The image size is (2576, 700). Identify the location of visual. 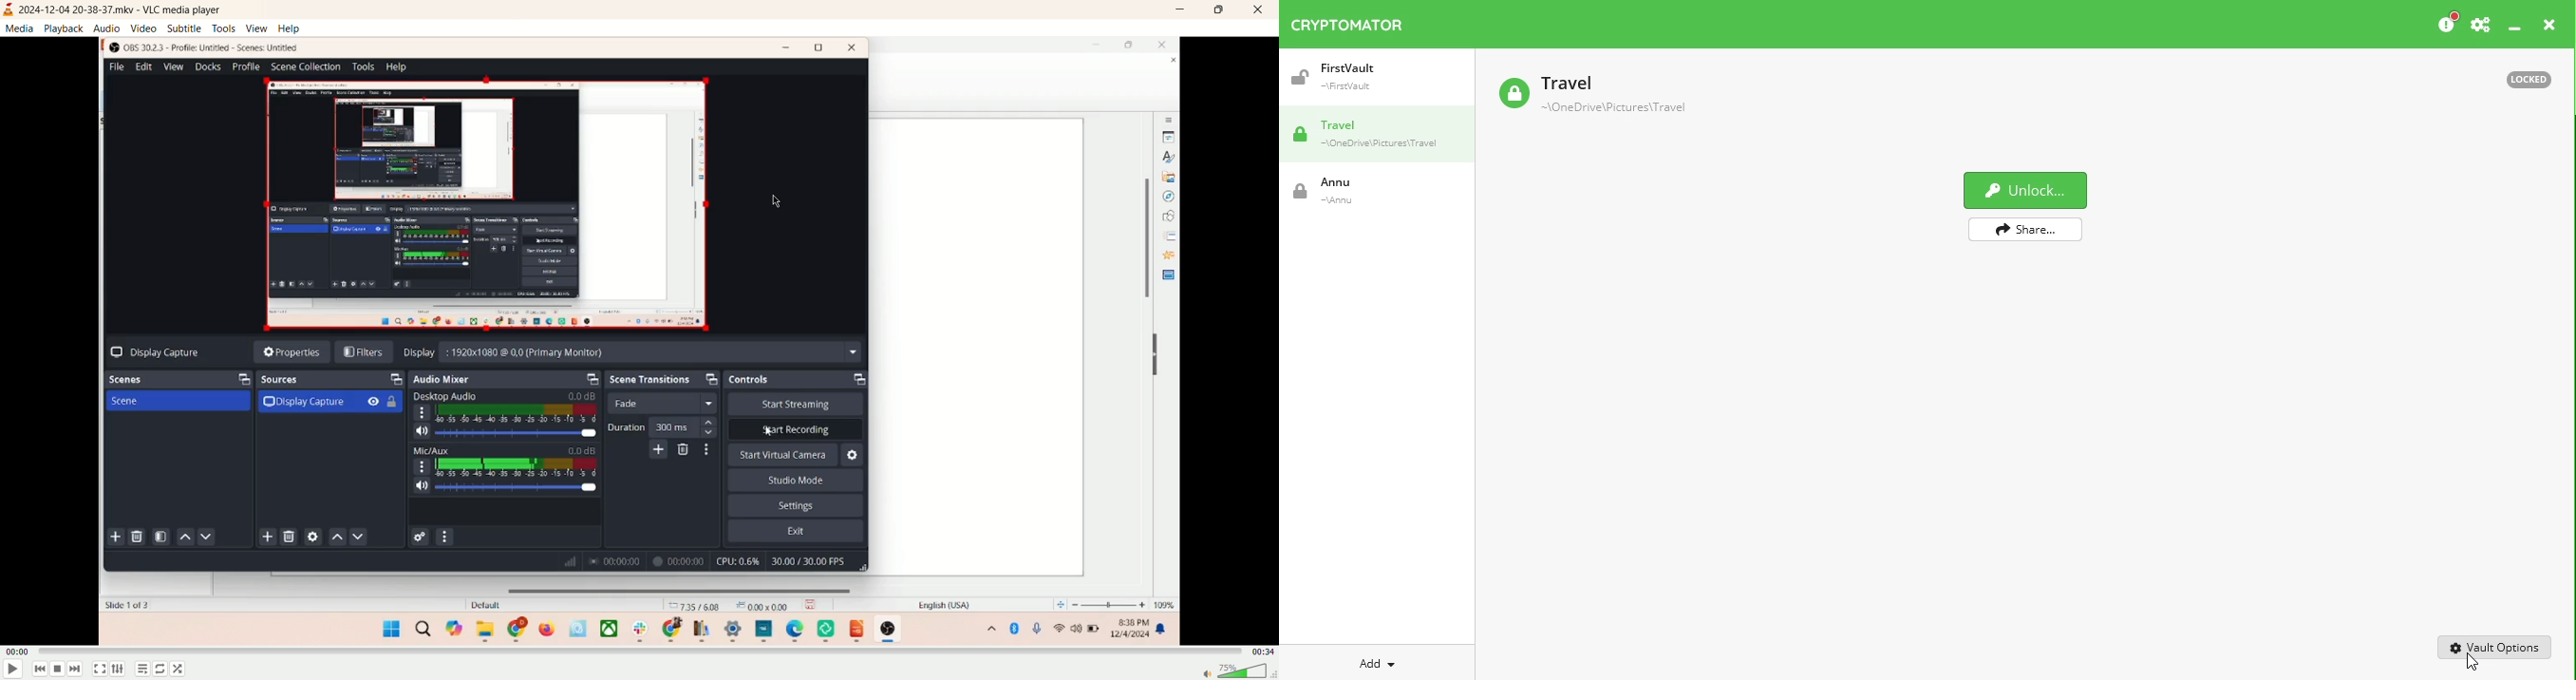
(8, 11).